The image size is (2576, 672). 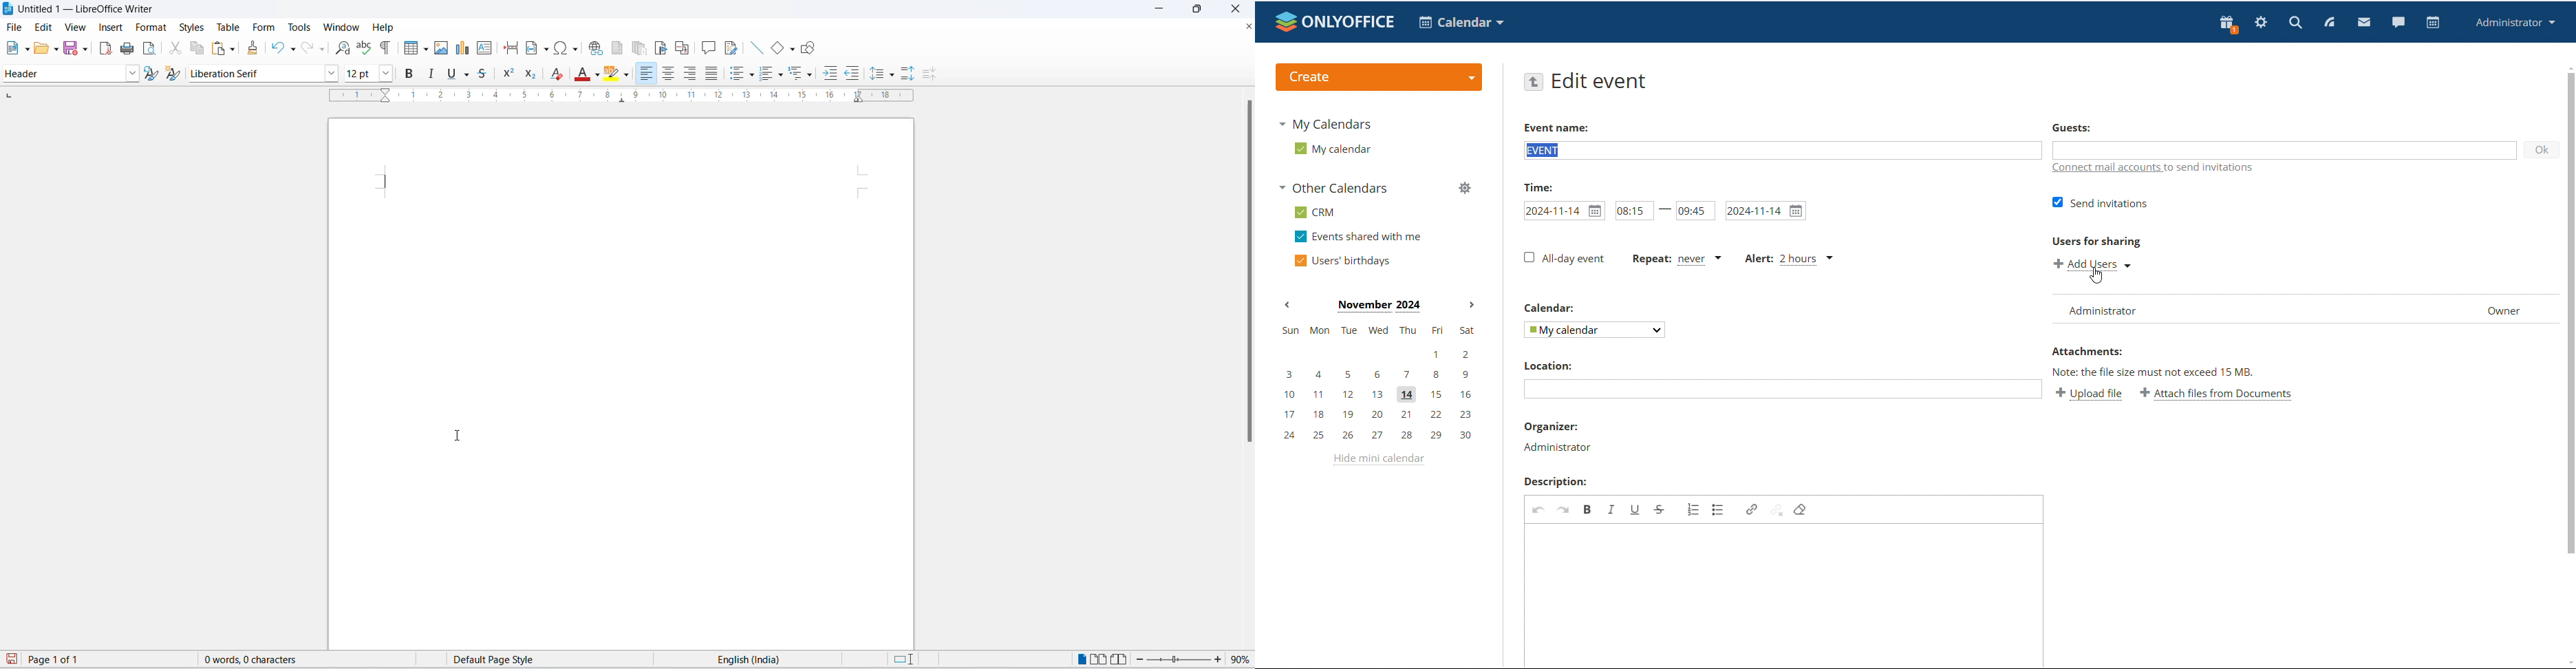 What do you see at coordinates (766, 75) in the screenshot?
I see `toggle ordered list options` at bounding box center [766, 75].